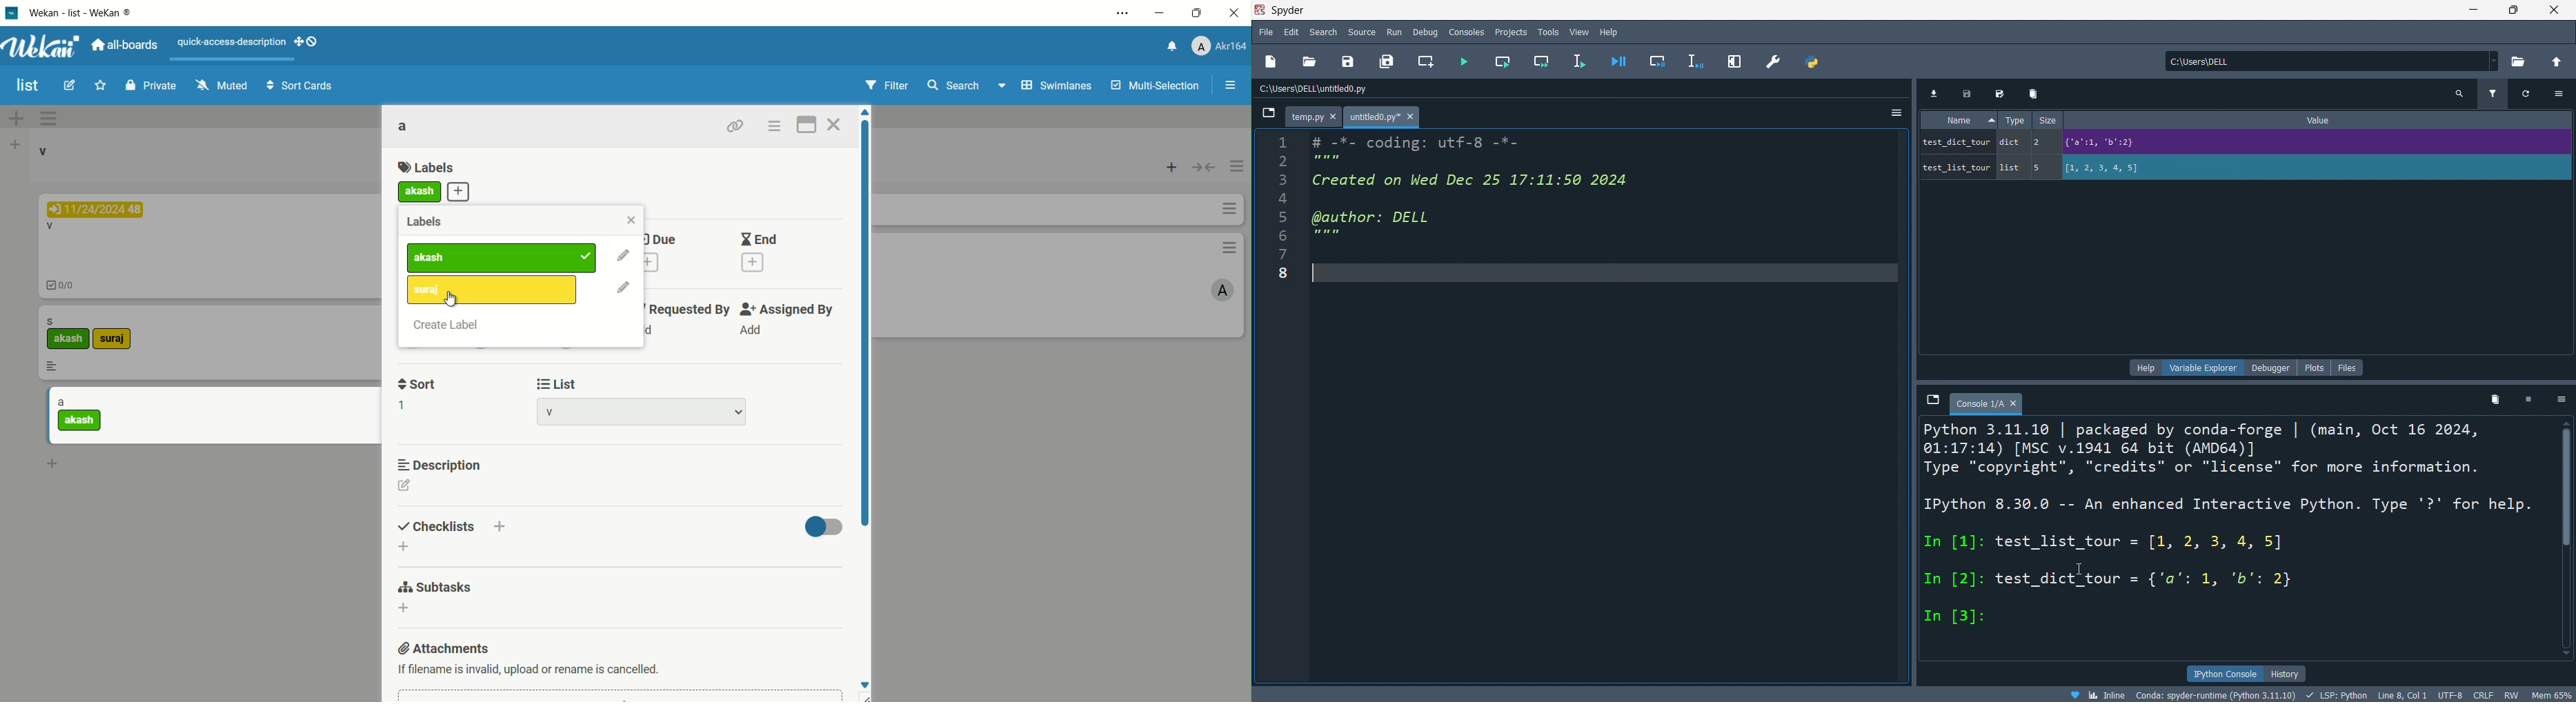 This screenshot has height=728, width=2576. What do you see at coordinates (1290, 31) in the screenshot?
I see `edit` at bounding box center [1290, 31].